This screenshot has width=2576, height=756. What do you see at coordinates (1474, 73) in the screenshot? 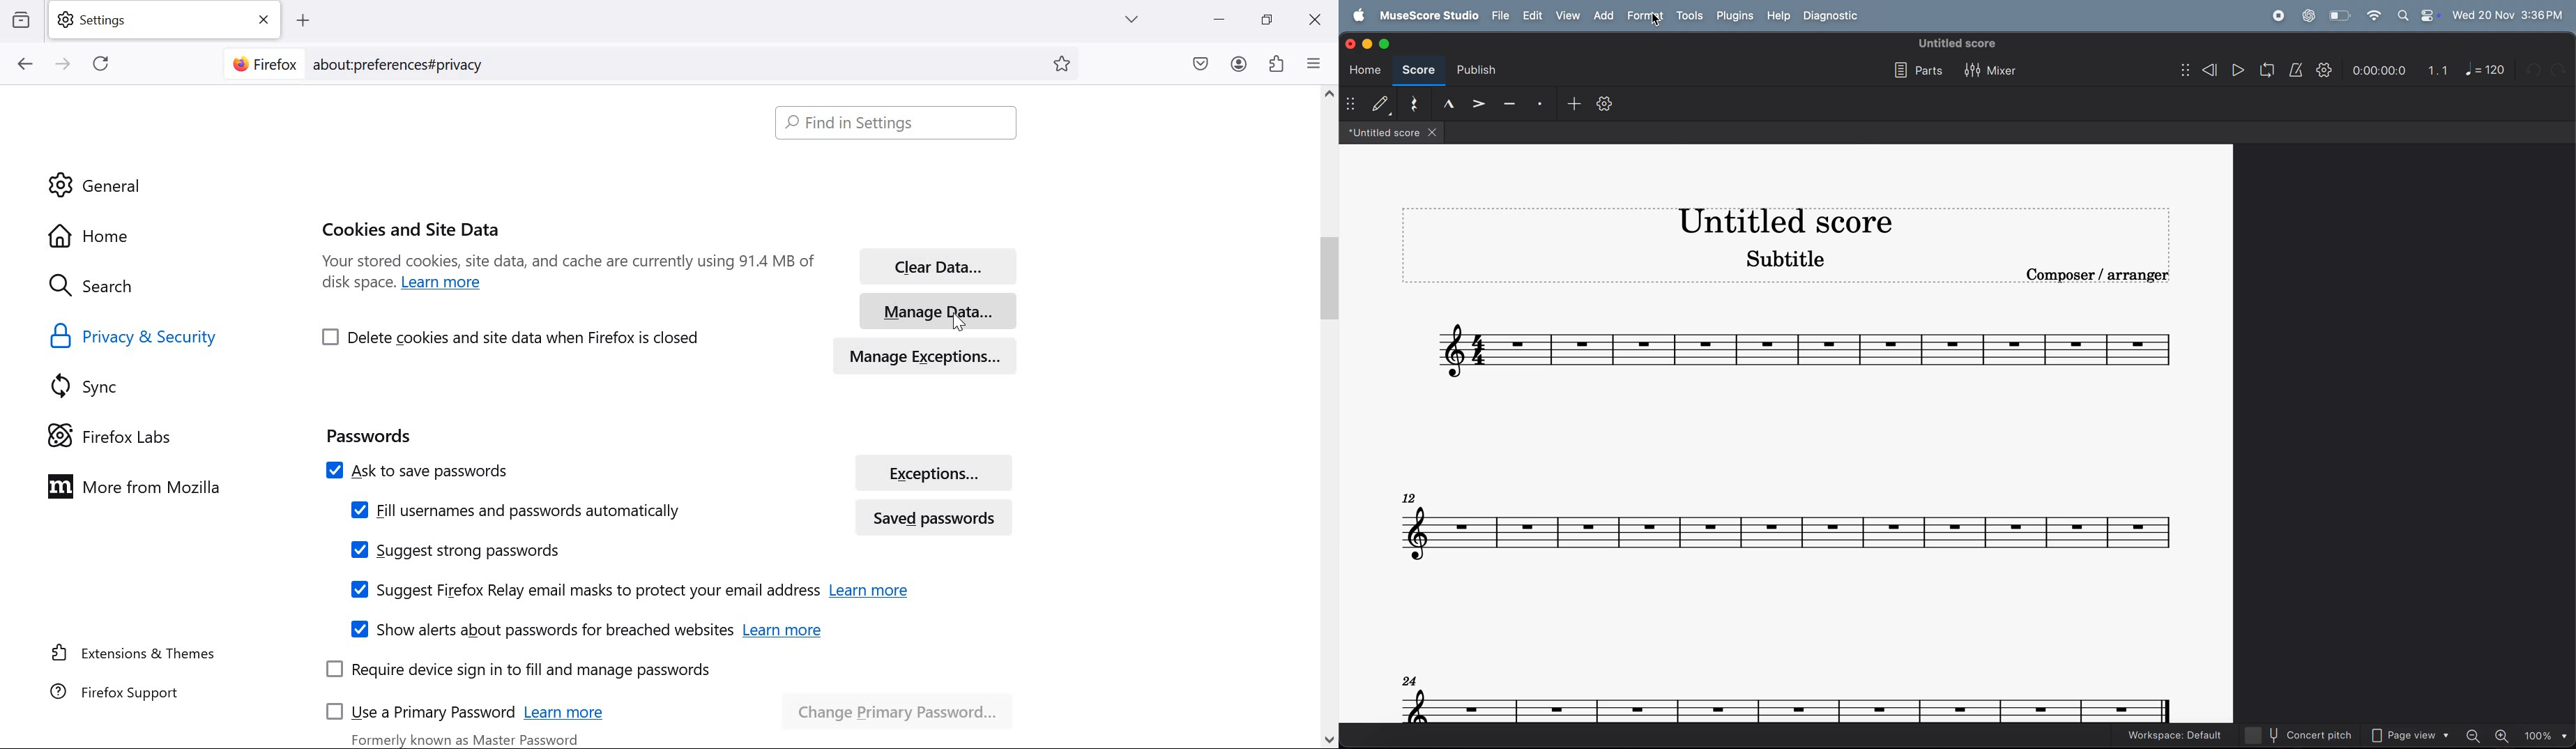
I see `publish` at bounding box center [1474, 73].